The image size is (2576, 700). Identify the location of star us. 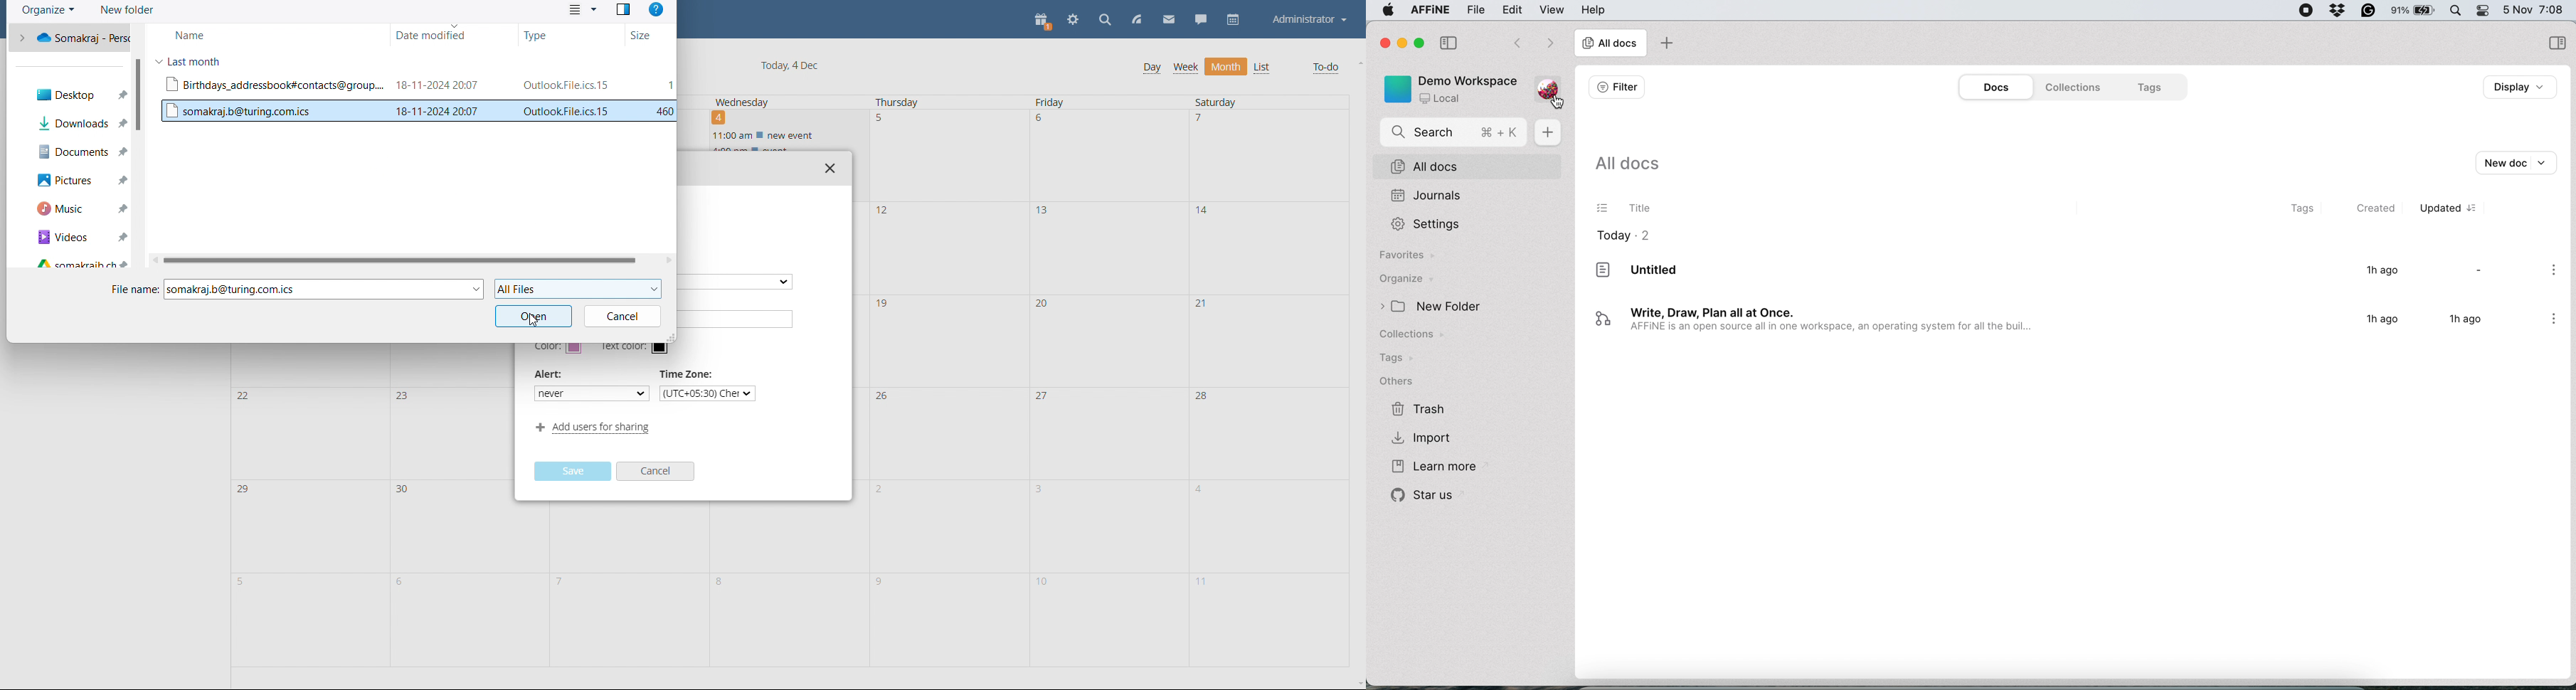
(1421, 498).